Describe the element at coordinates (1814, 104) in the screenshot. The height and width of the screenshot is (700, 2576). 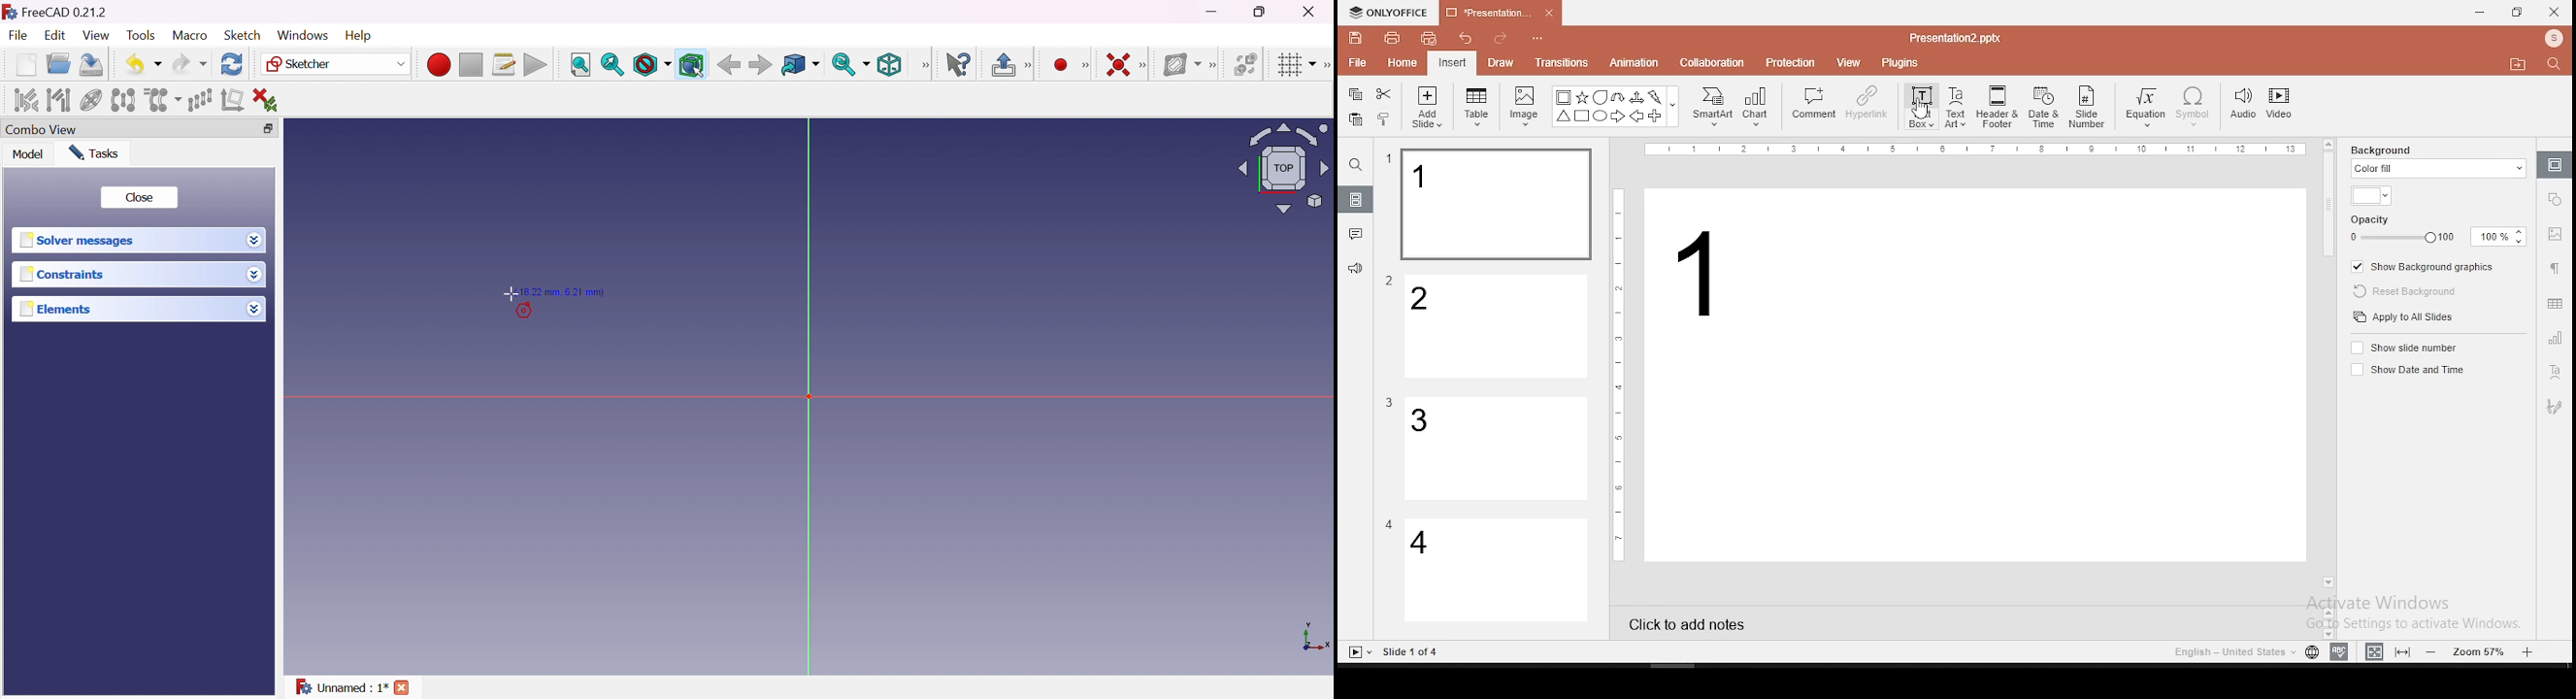
I see `comment` at that location.